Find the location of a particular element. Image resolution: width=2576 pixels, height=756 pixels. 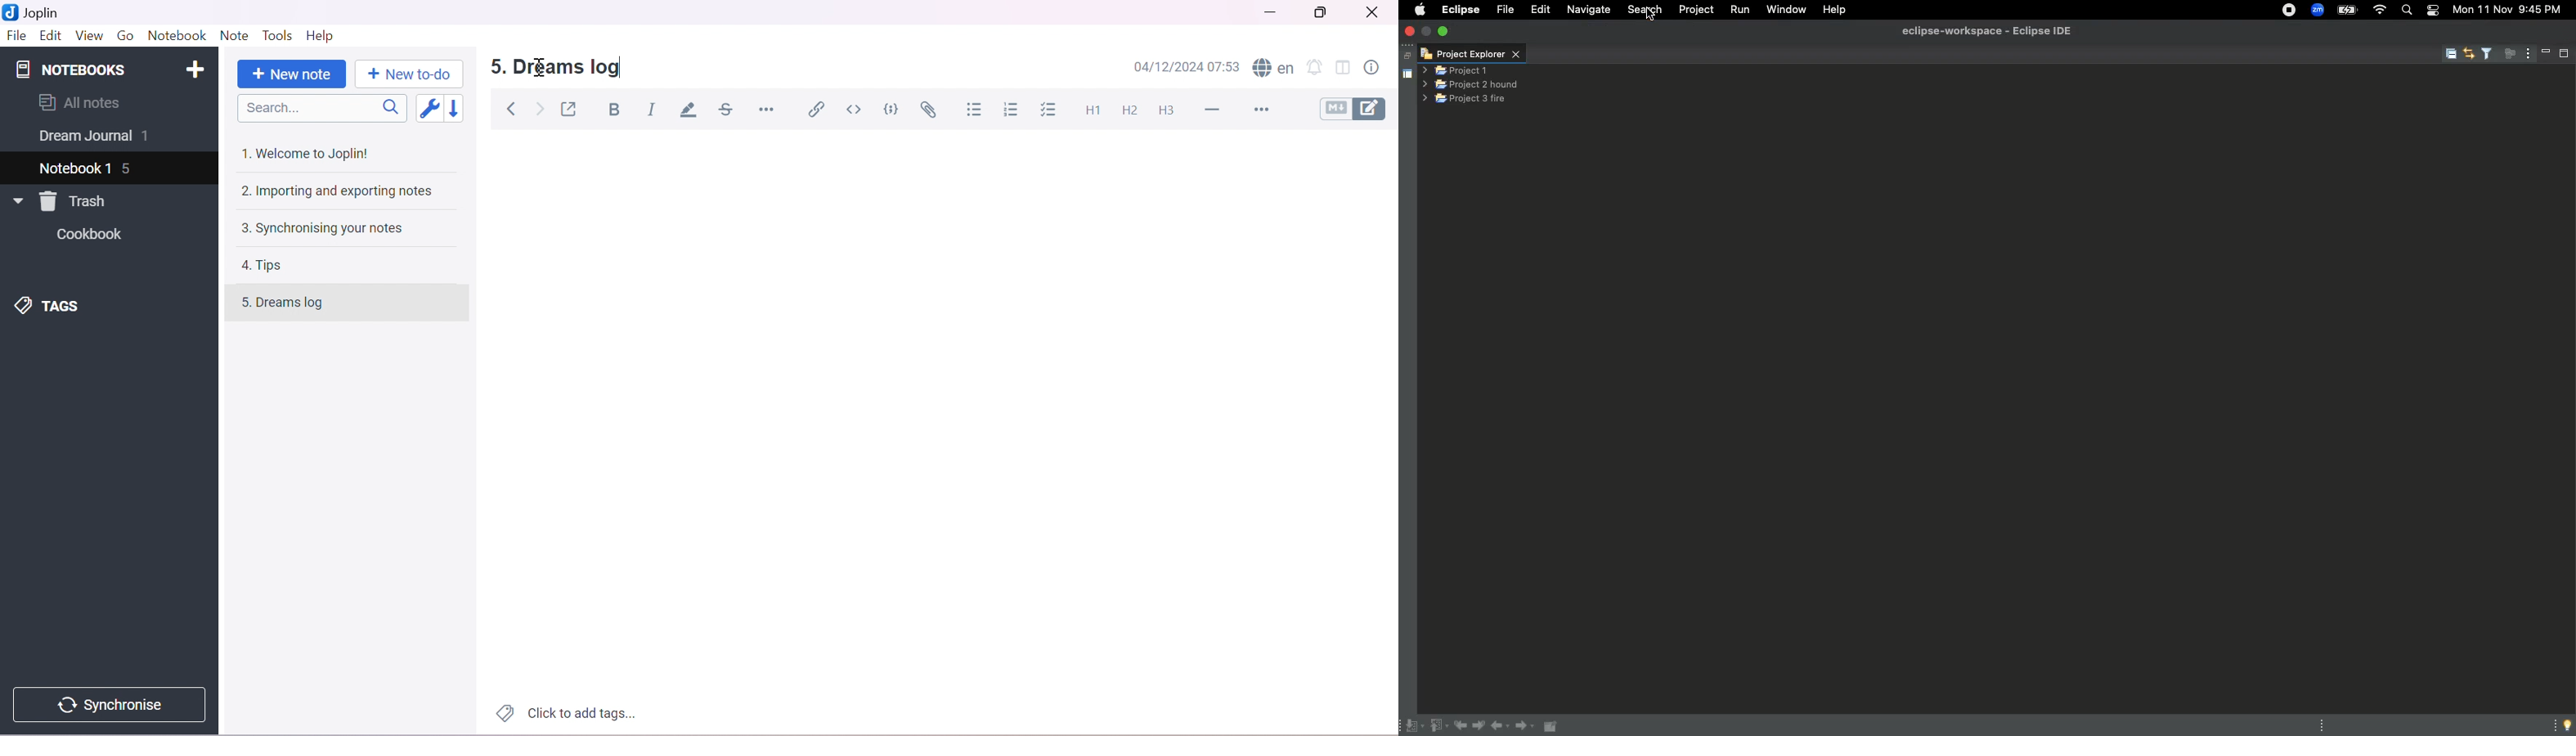

2. Importing and exporting notes is located at coordinates (340, 192).